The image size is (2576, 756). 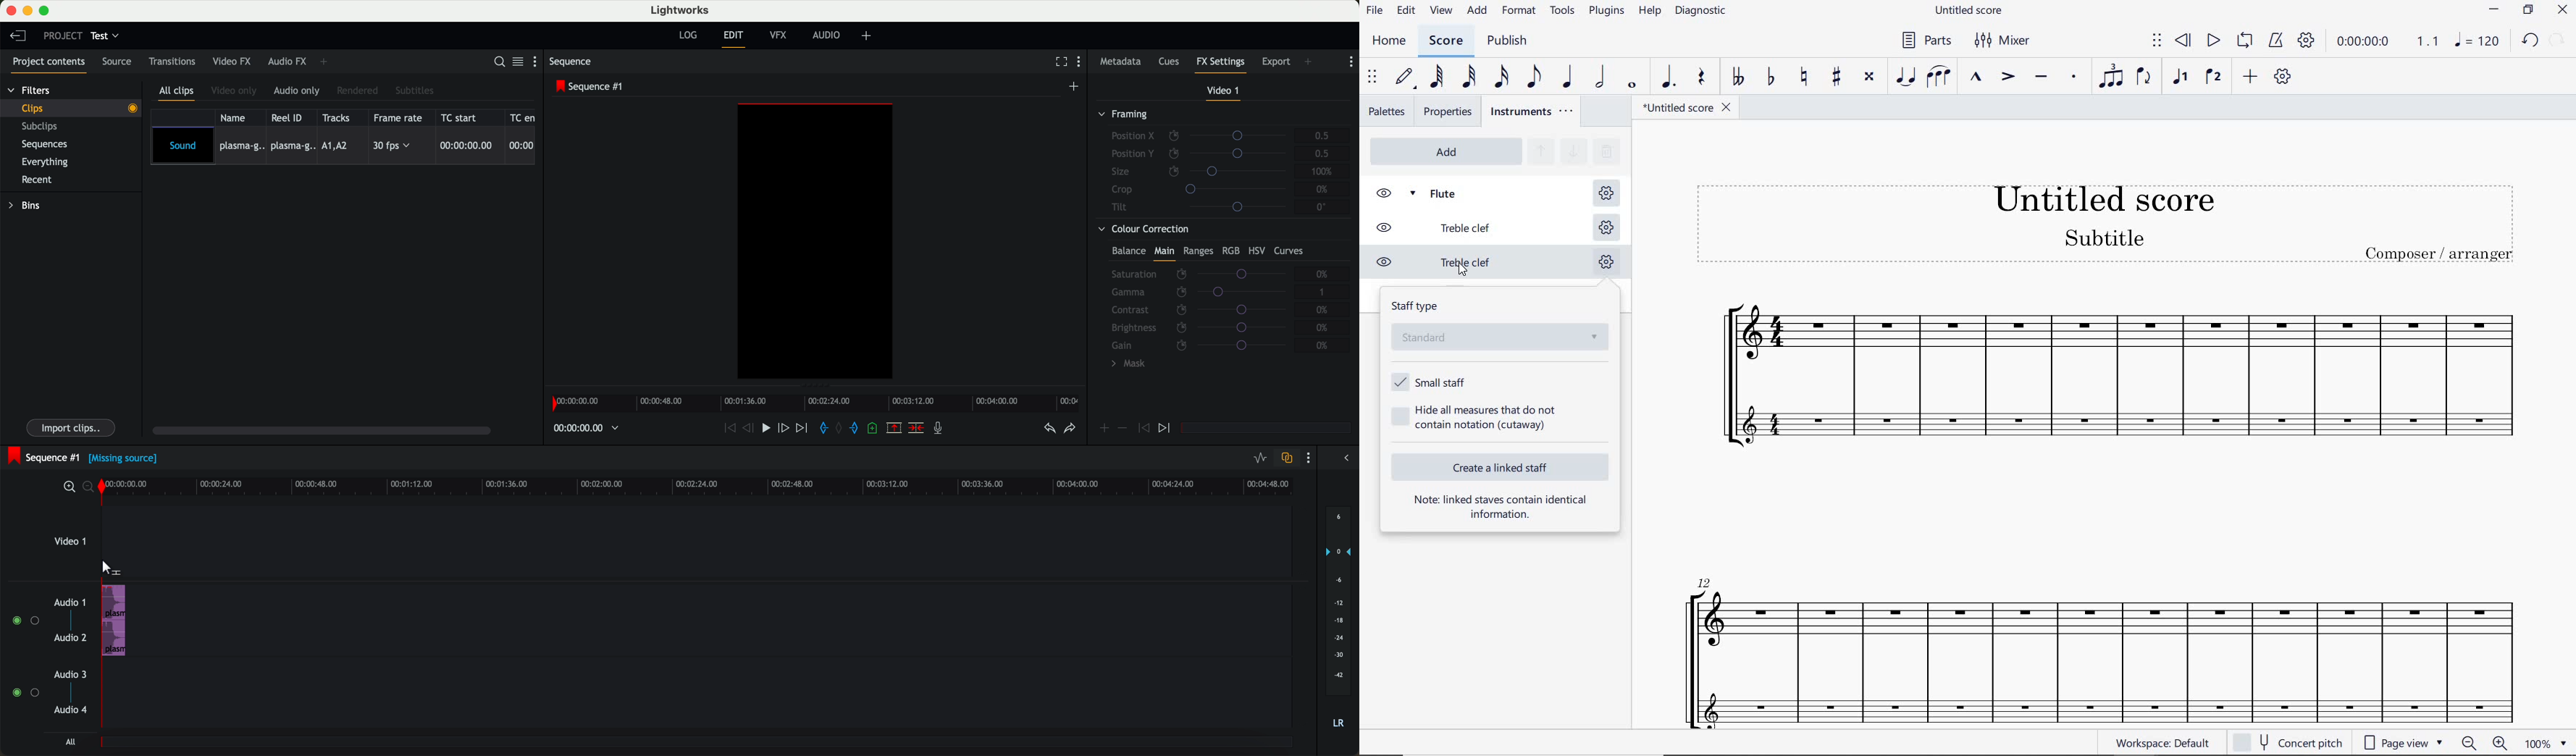 What do you see at coordinates (106, 34) in the screenshot?
I see `test tab` at bounding box center [106, 34].